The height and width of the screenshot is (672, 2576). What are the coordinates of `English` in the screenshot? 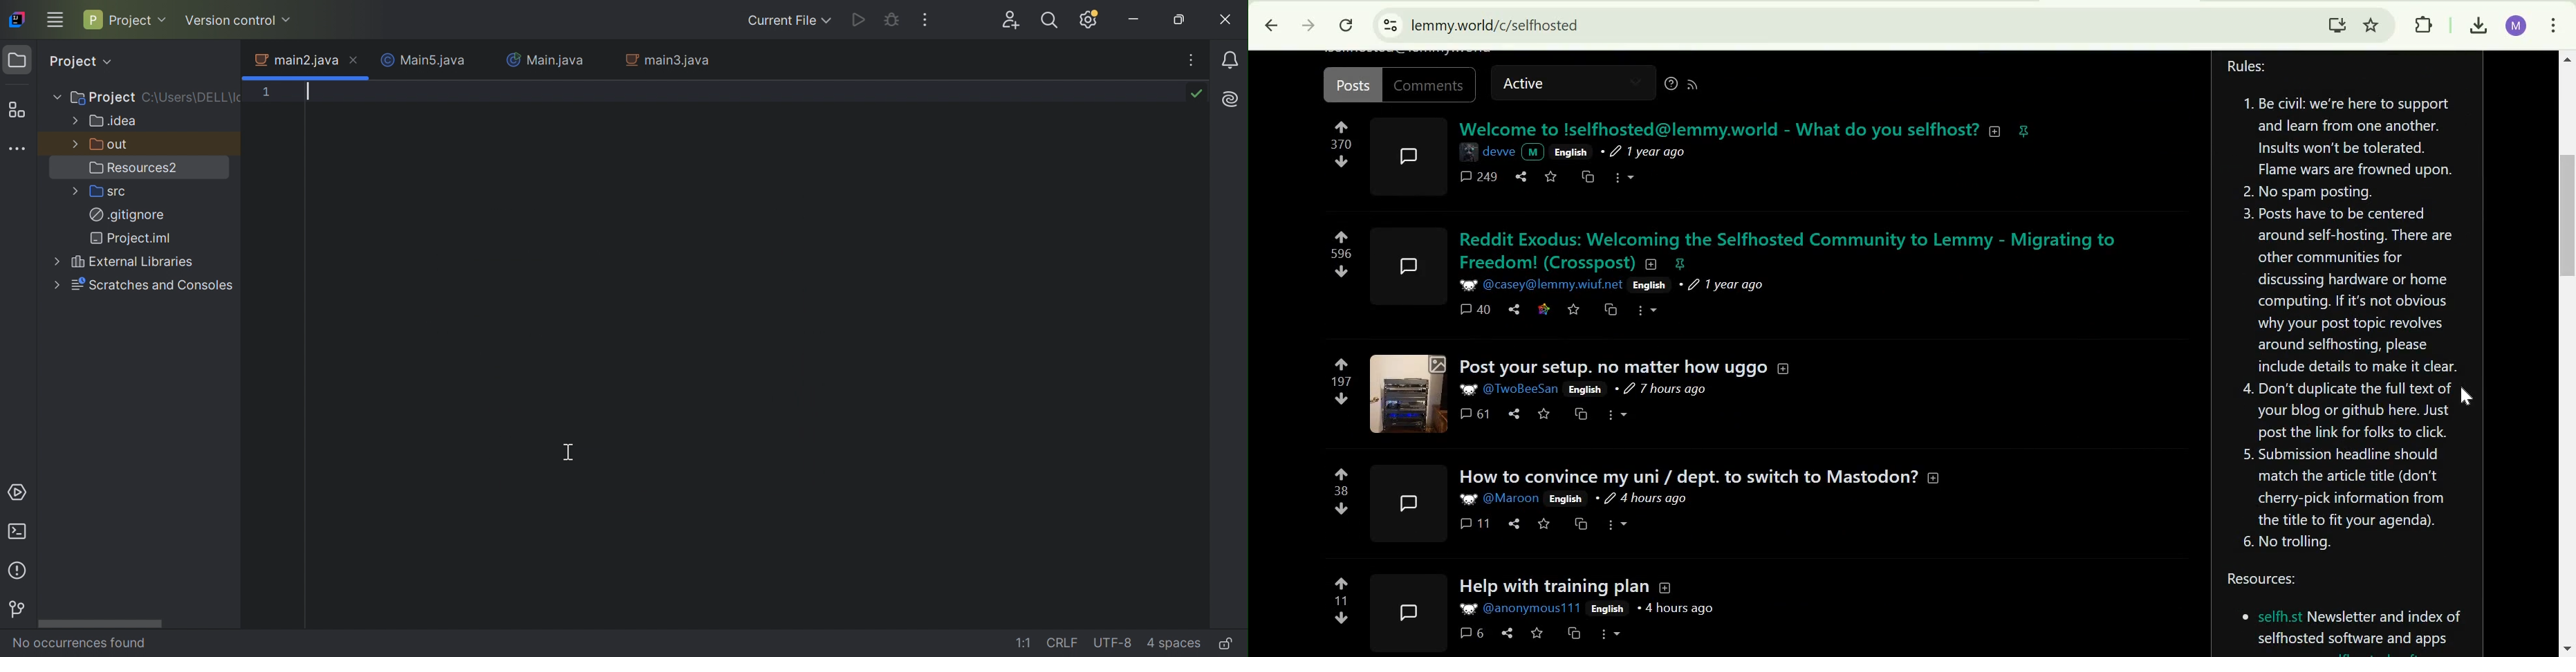 It's located at (1647, 286).